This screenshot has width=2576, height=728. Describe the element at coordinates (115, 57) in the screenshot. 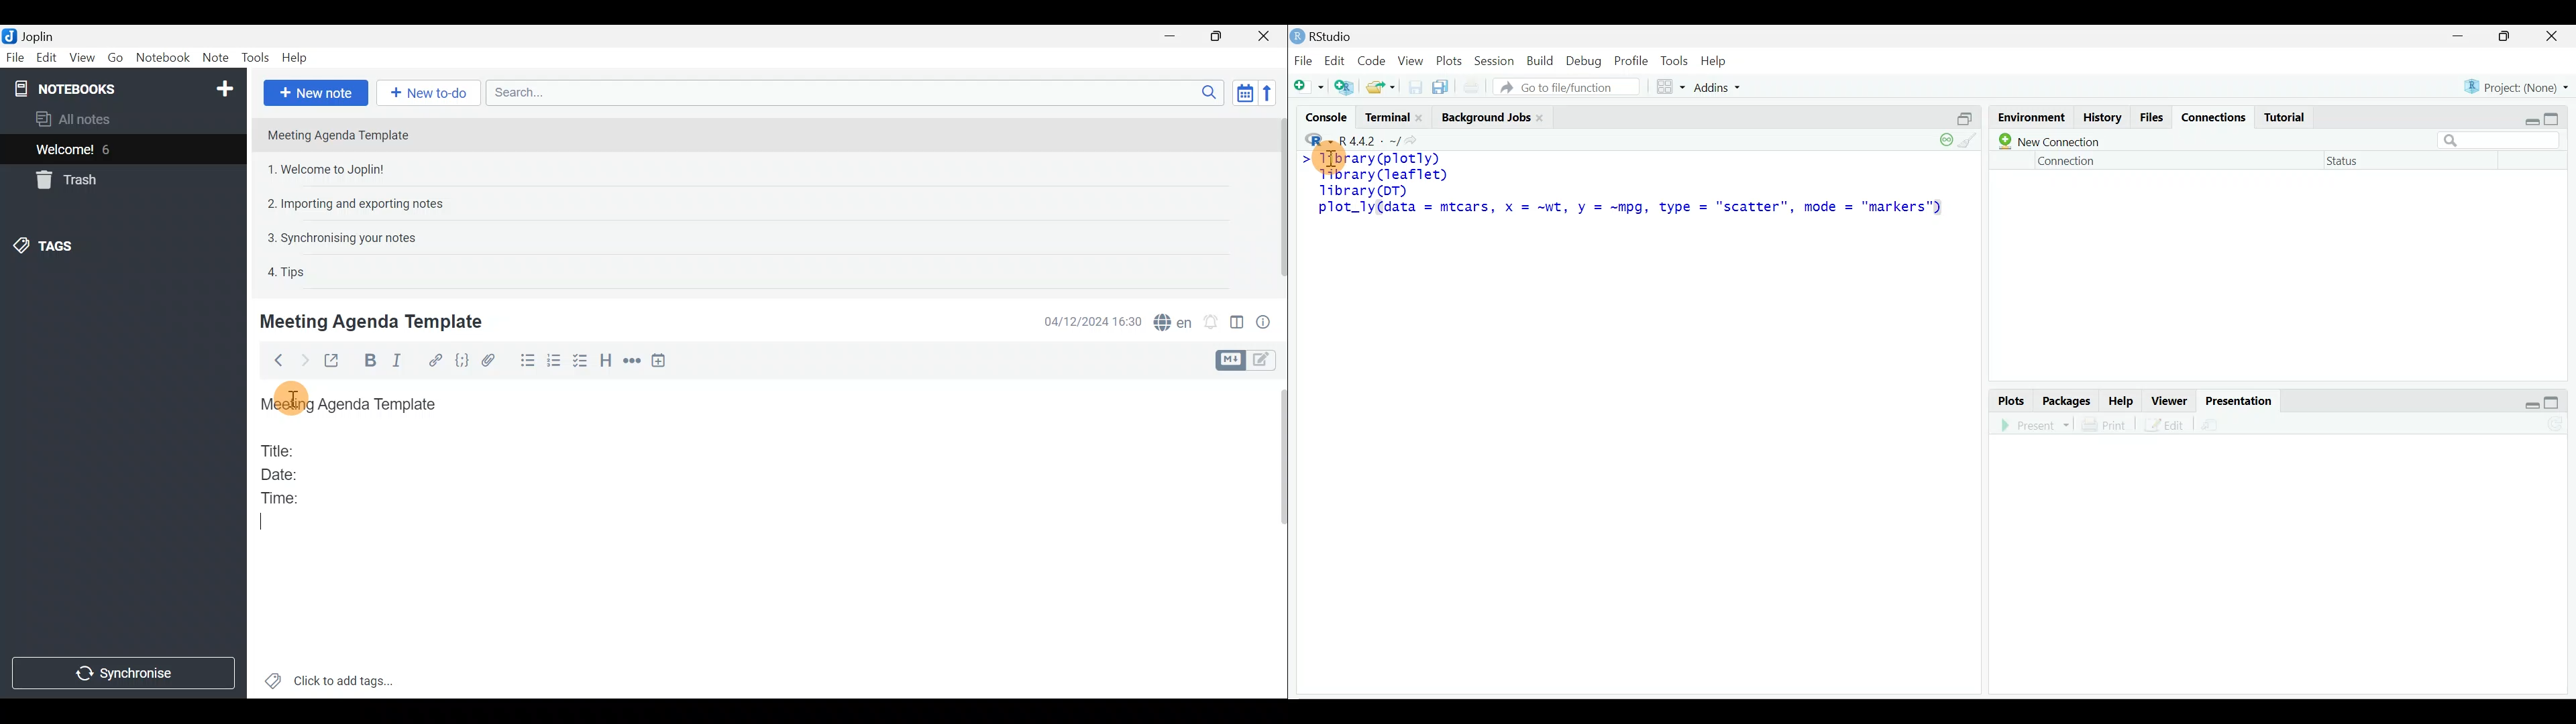

I see `Go` at that location.